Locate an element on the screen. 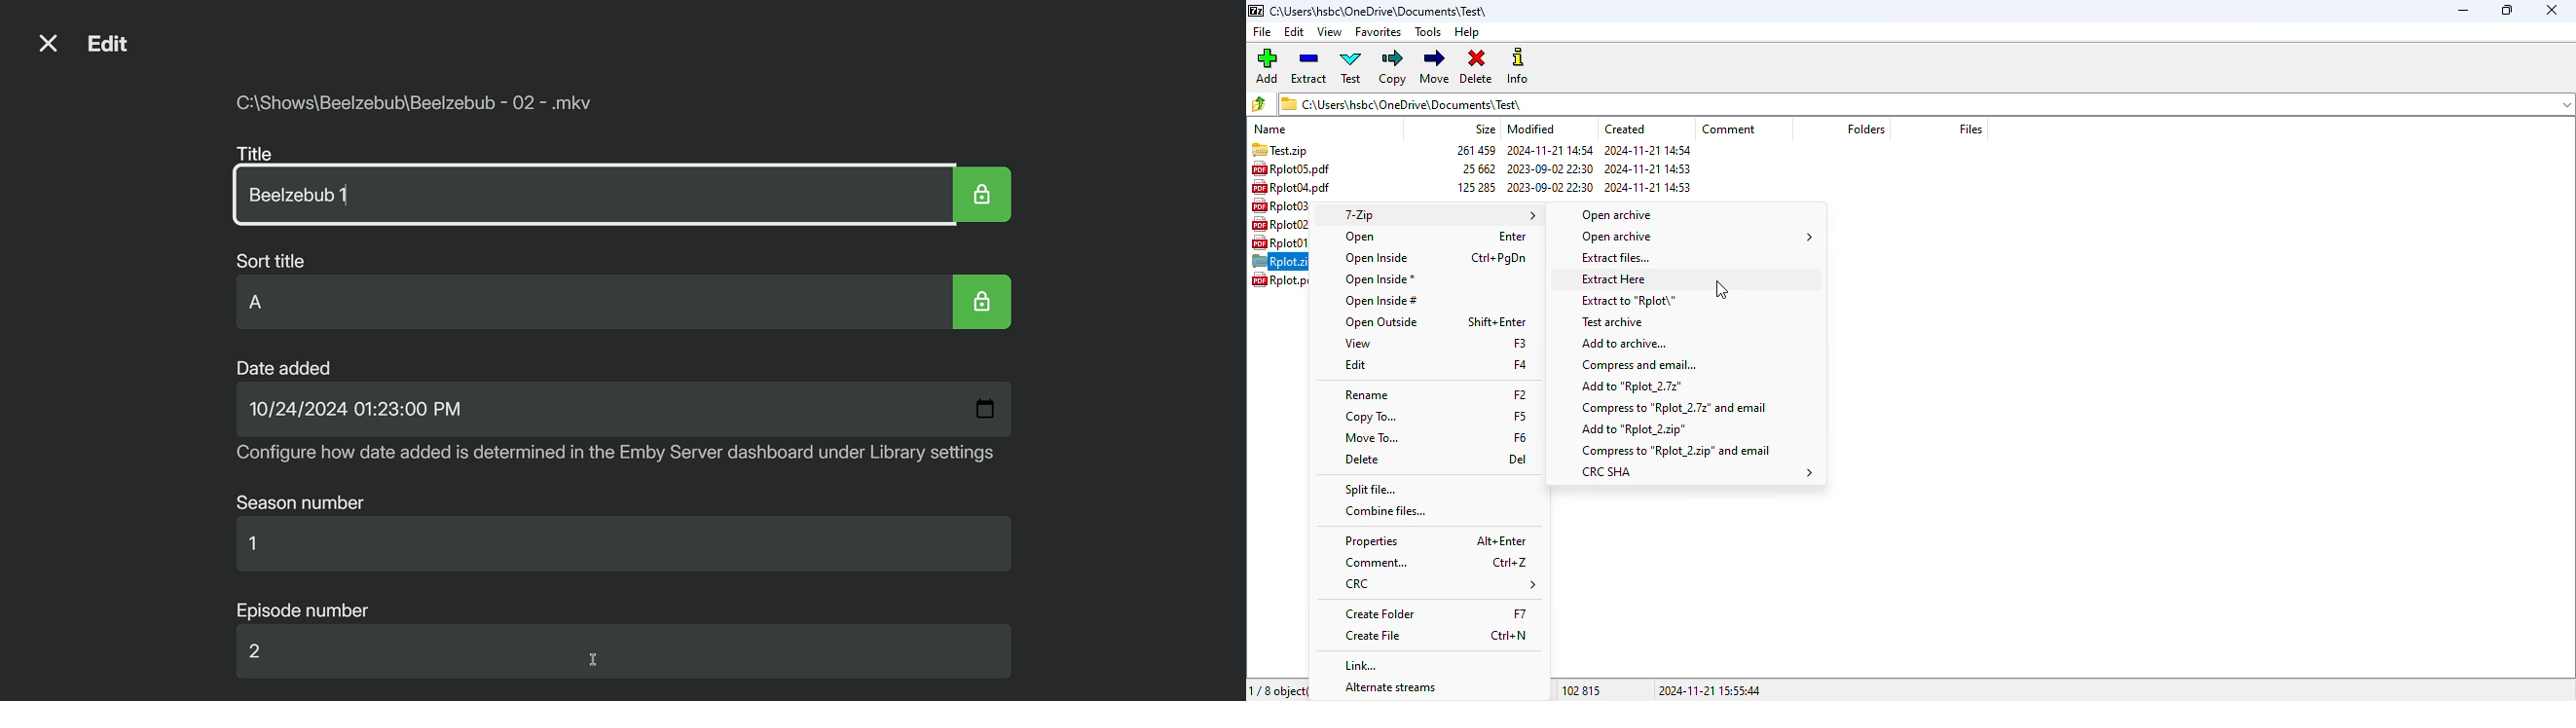  File path is located at coordinates (417, 106).